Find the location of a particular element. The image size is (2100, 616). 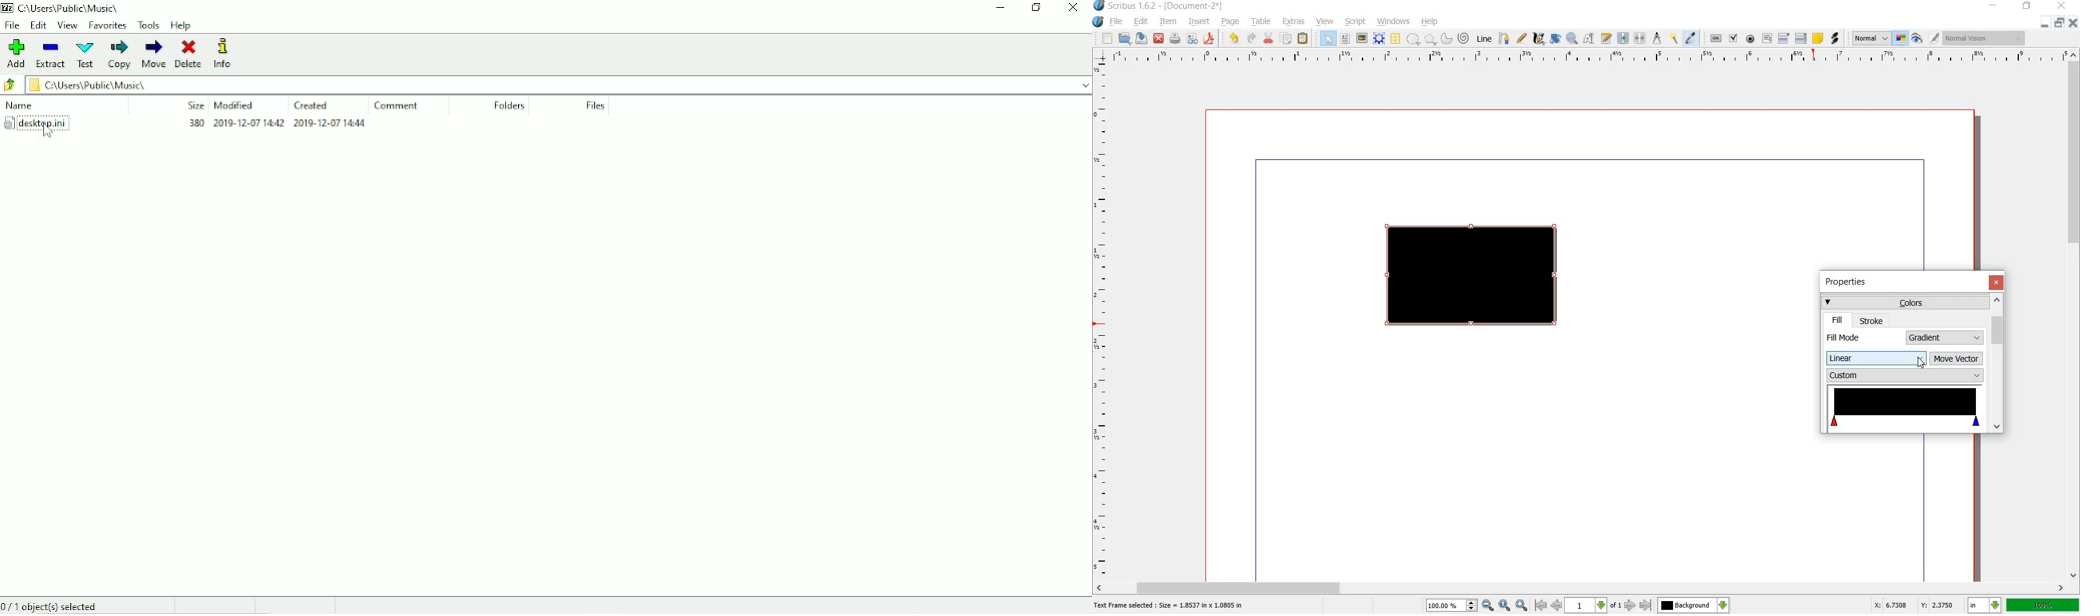

measurement is located at coordinates (1658, 38).